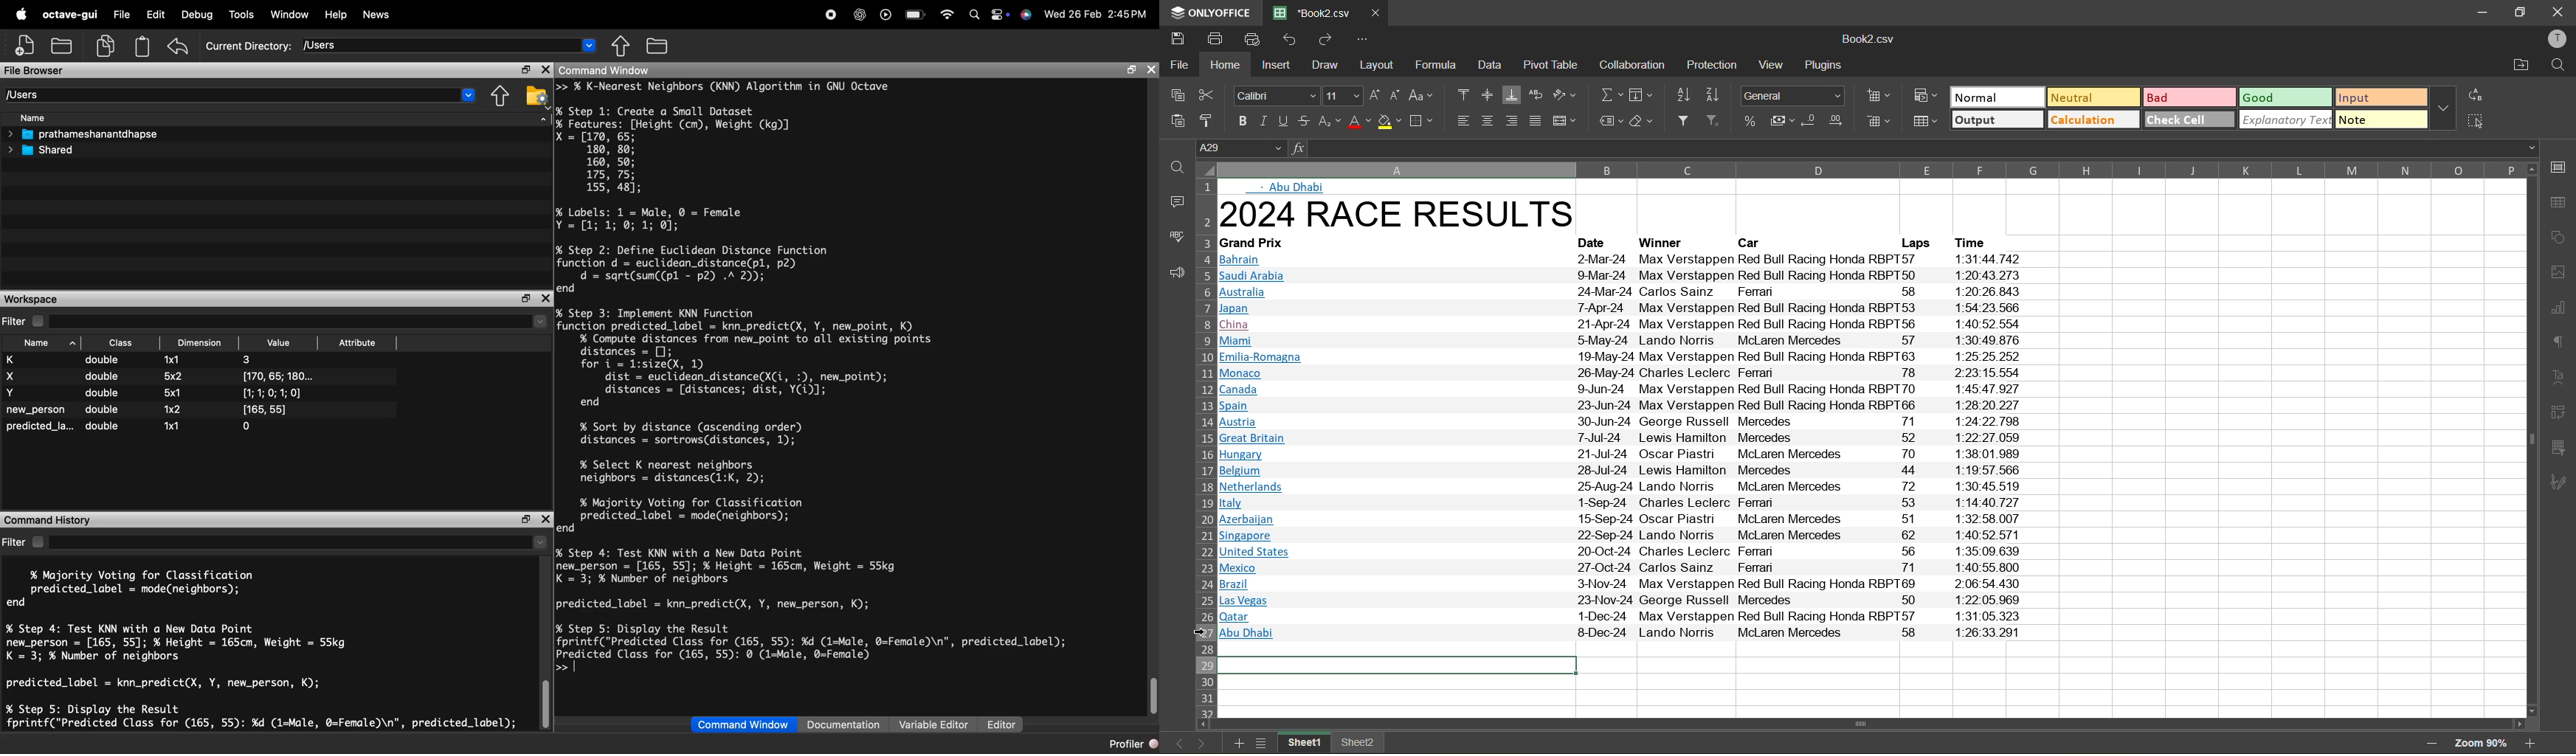  What do you see at coordinates (1258, 243) in the screenshot?
I see `text info` at bounding box center [1258, 243].